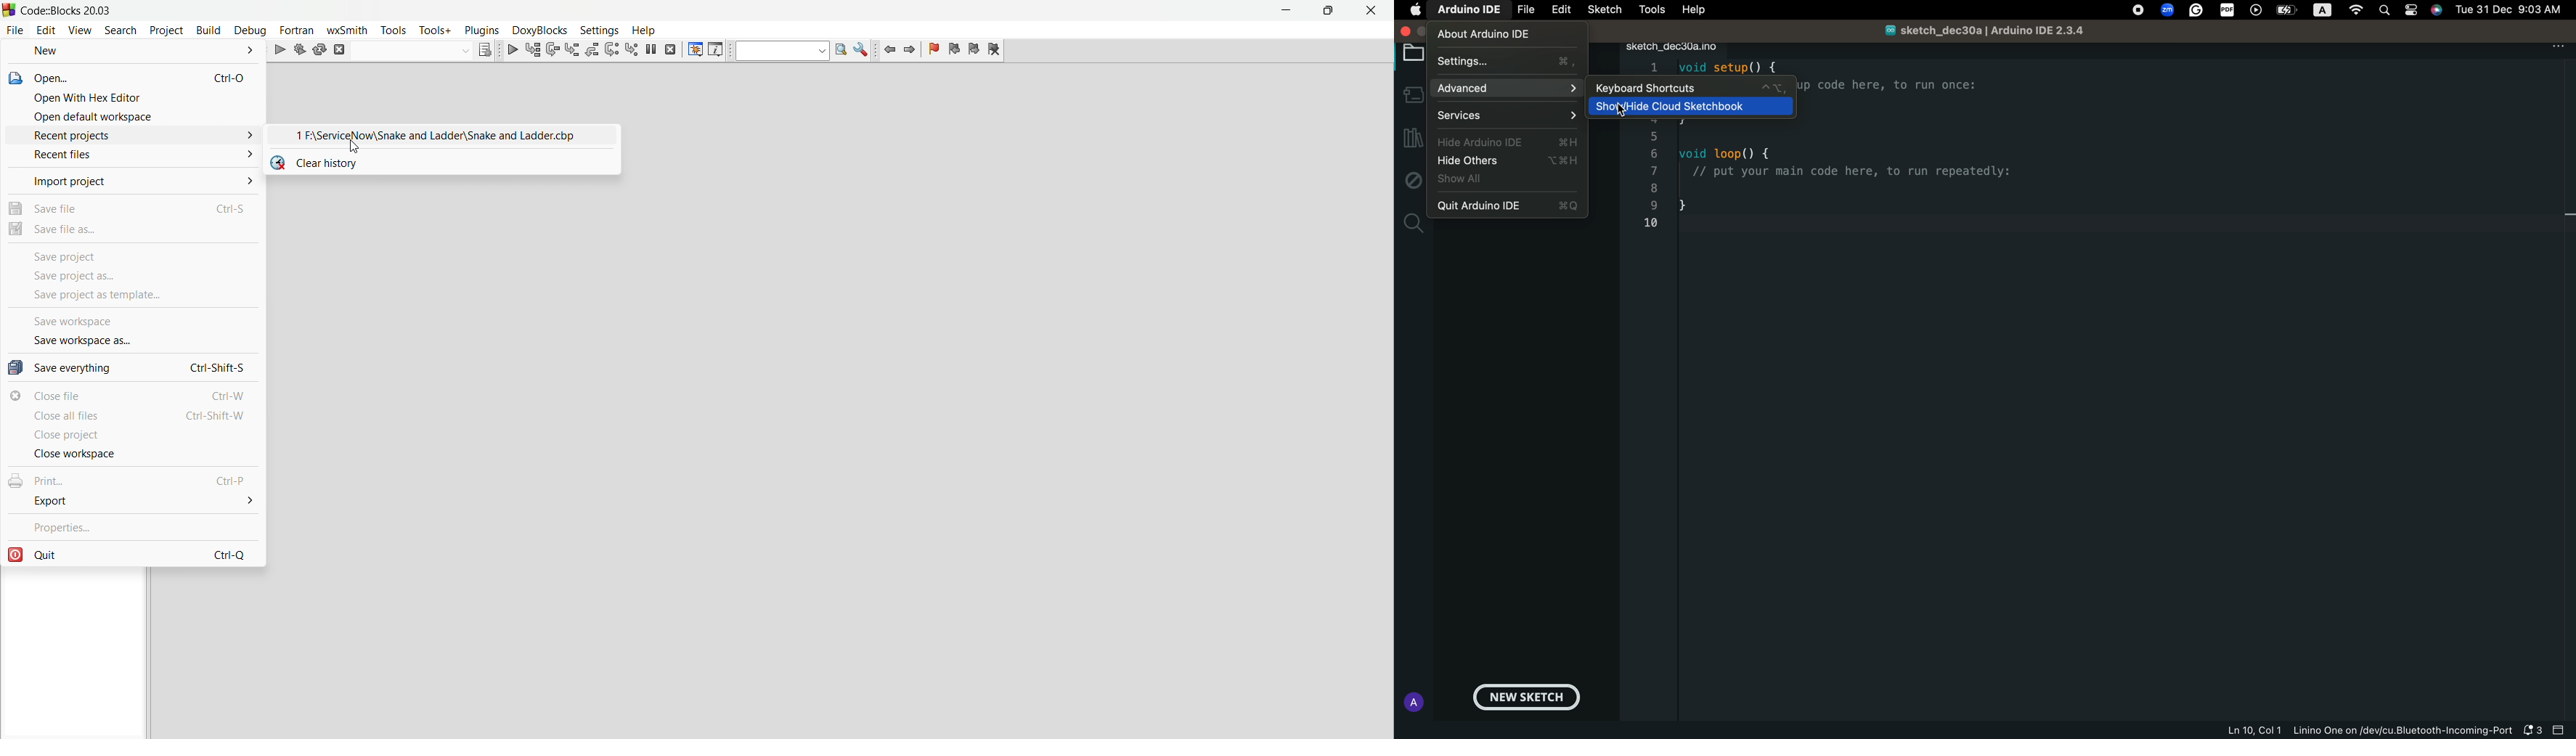  Describe the element at coordinates (134, 76) in the screenshot. I see `open` at that location.